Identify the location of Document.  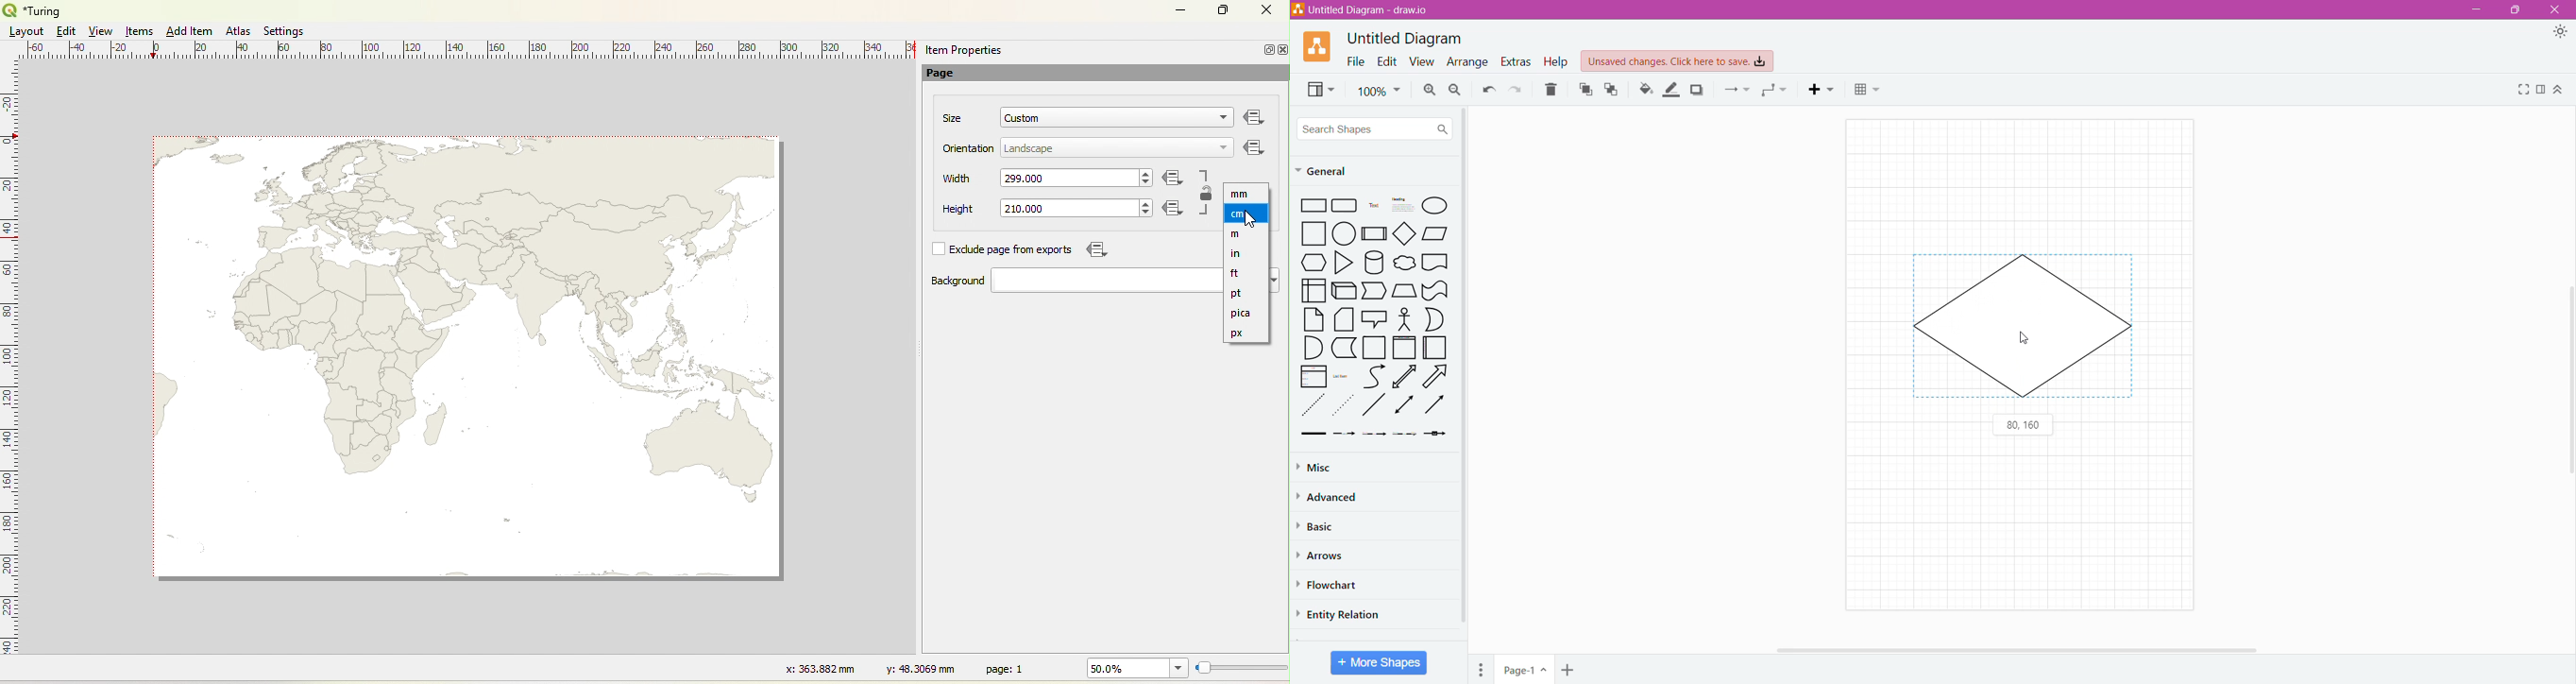
(1435, 264).